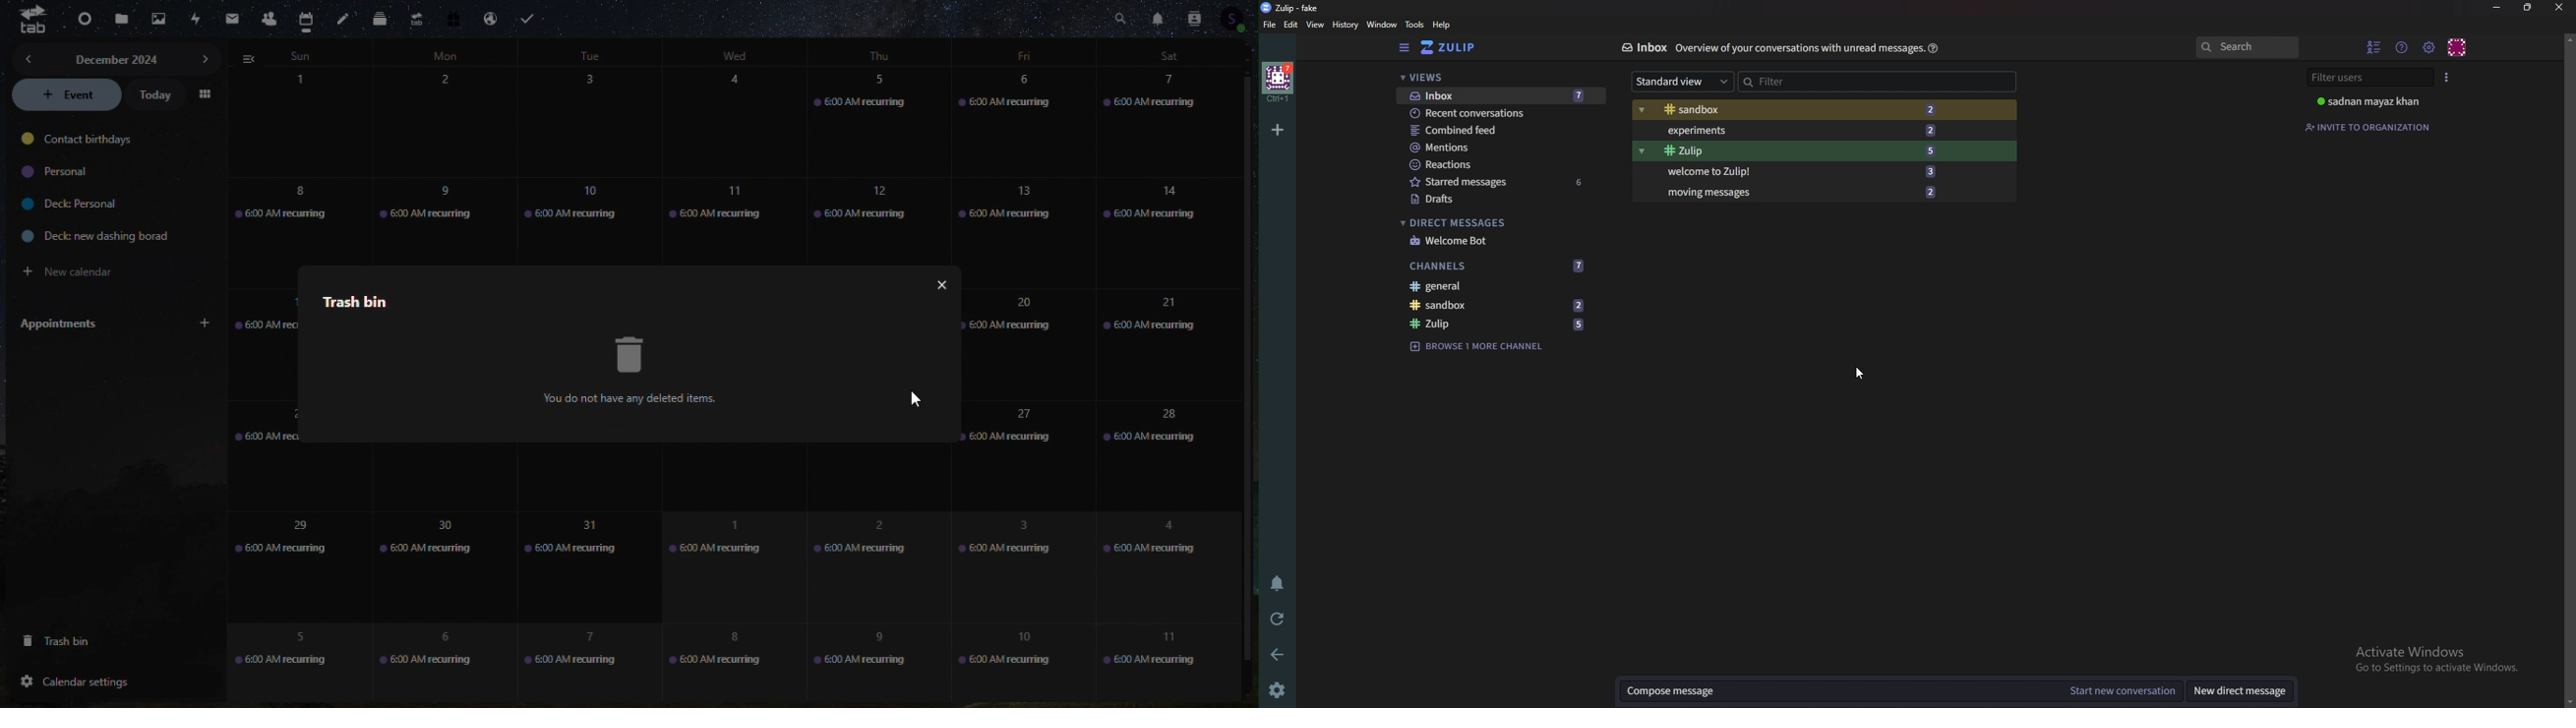 Image resolution: width=2576 pixels, height=728 pixels. What do you see at coordinates (431, 564) in the screenshot?
I see `30` at bounding box center [431, 564].